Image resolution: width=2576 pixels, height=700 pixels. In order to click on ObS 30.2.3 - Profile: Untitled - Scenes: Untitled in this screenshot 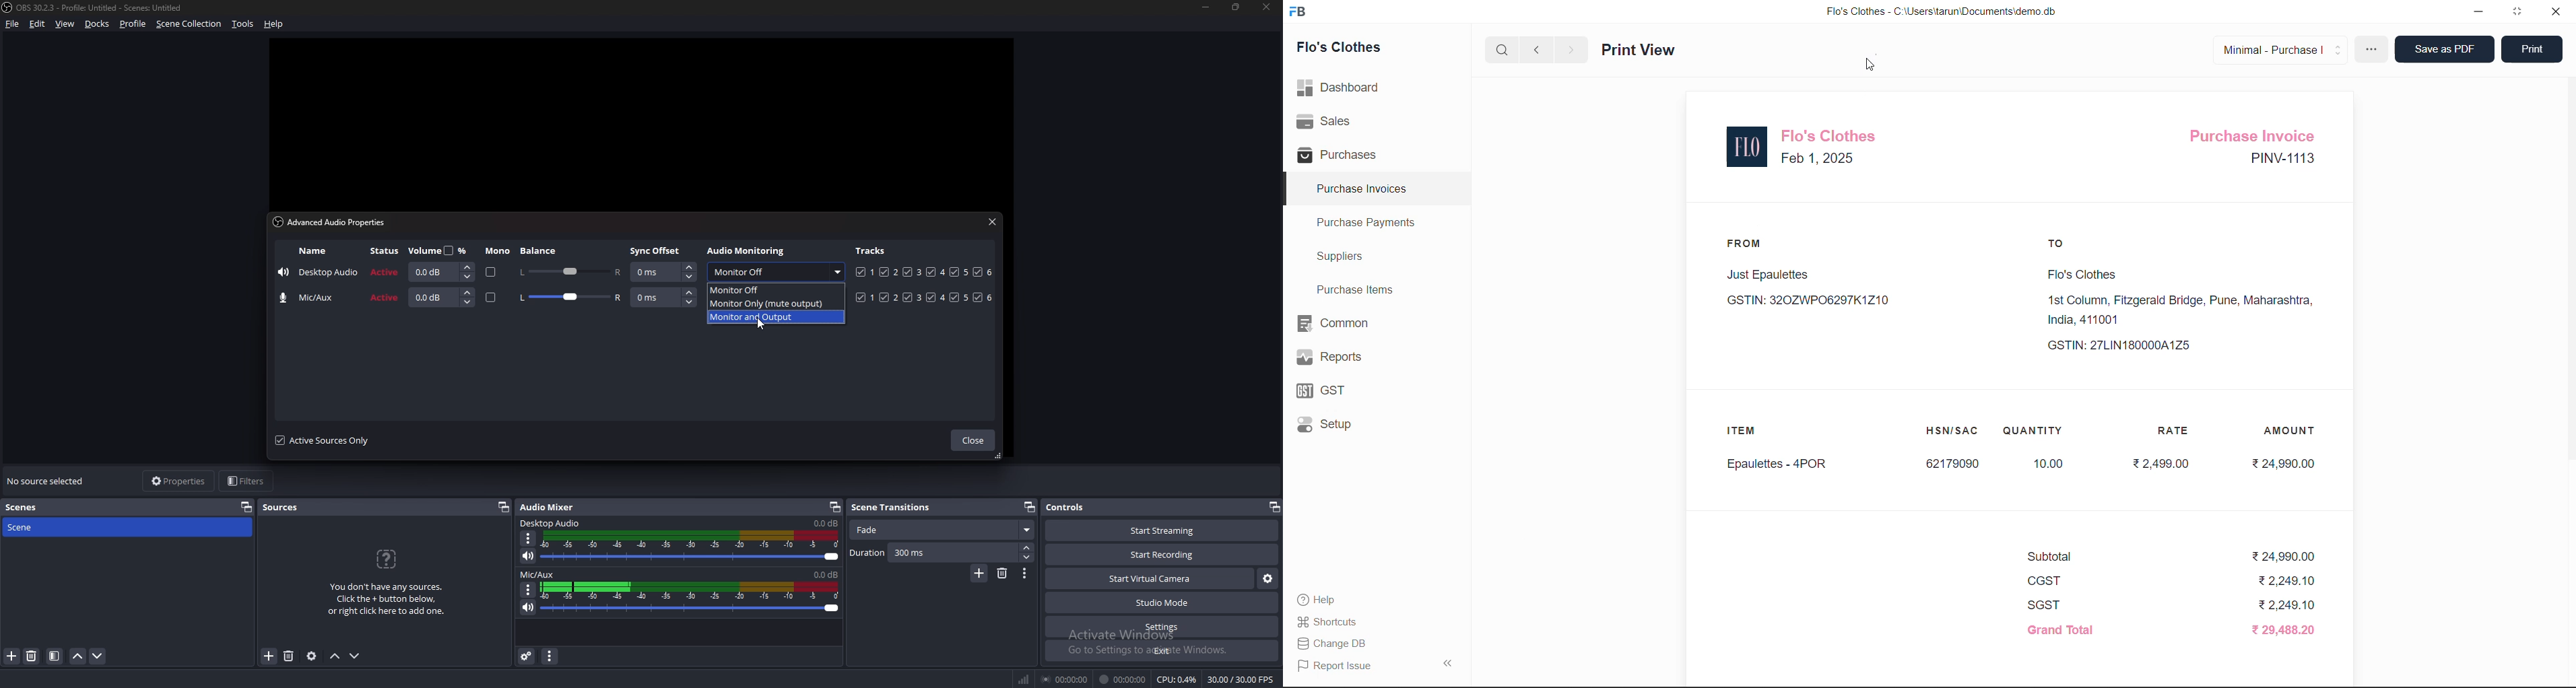, I will do `click(106, 5)`.